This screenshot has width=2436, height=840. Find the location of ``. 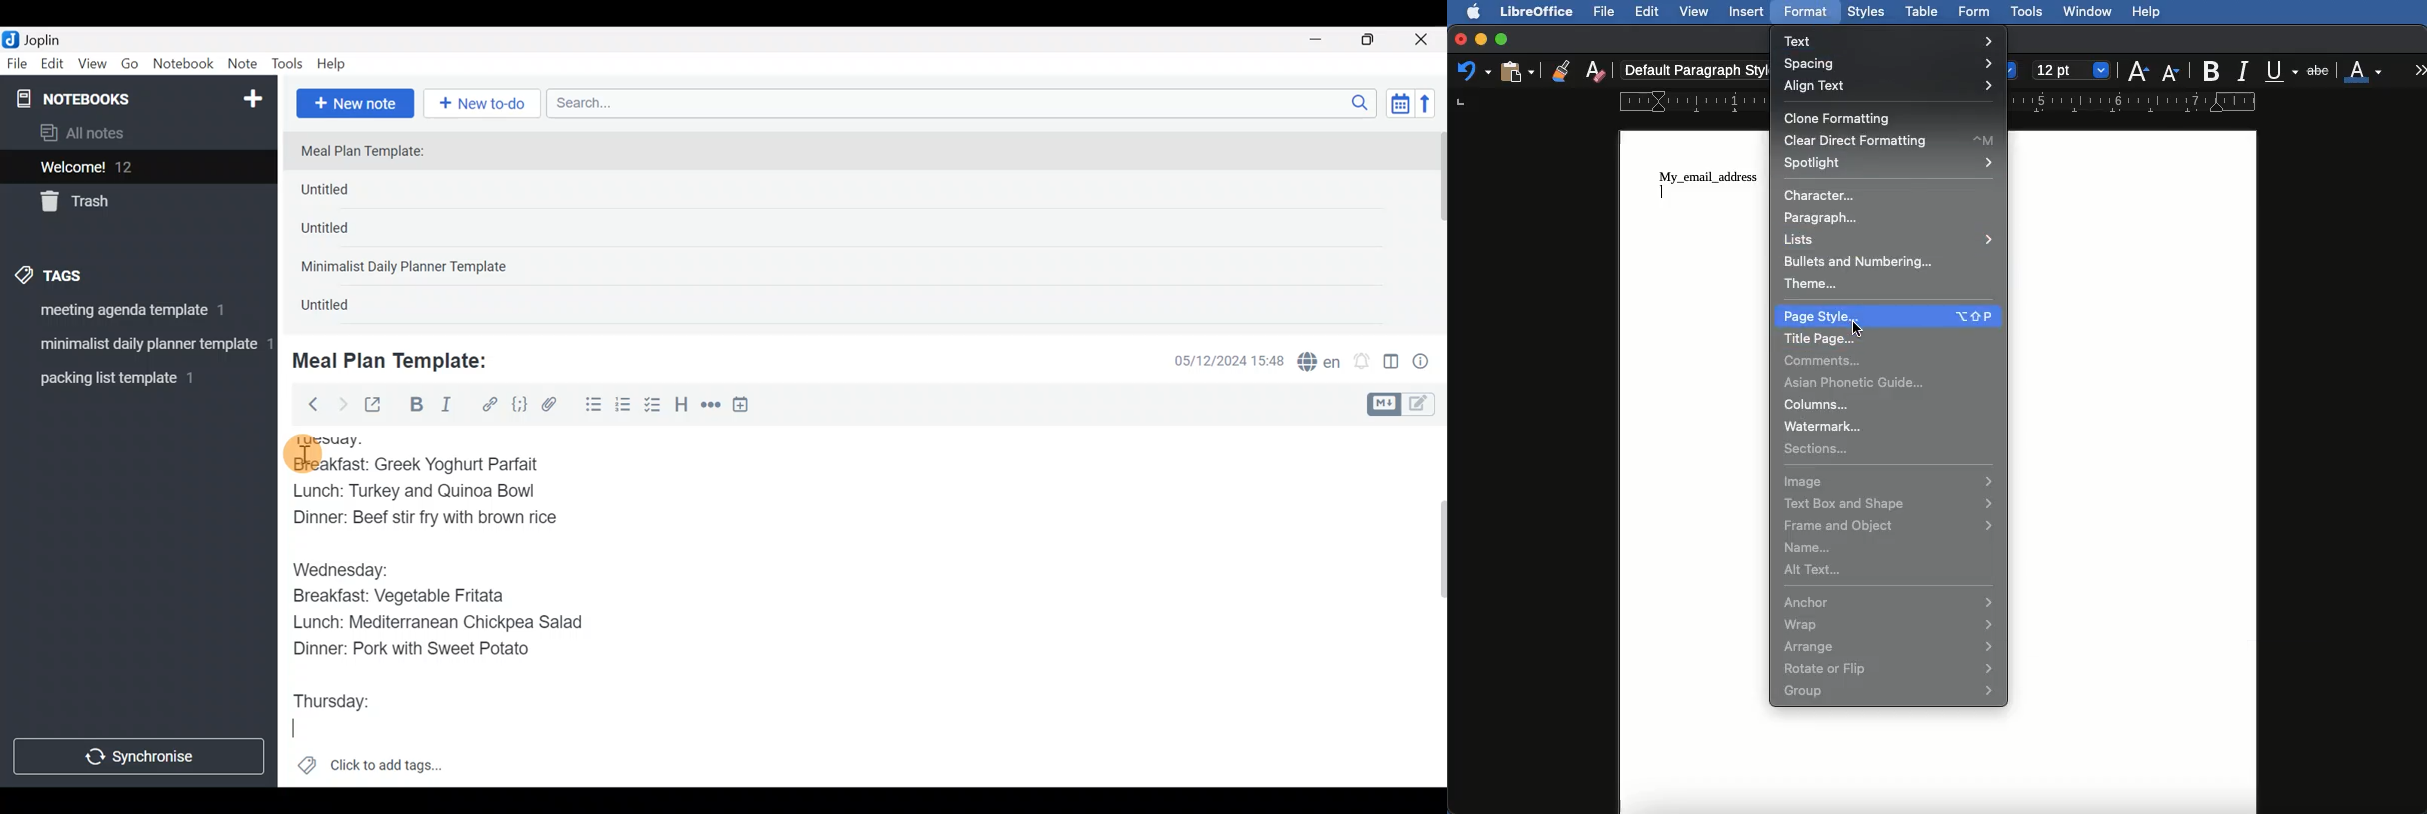

 is located at coordinates (1861, 329).